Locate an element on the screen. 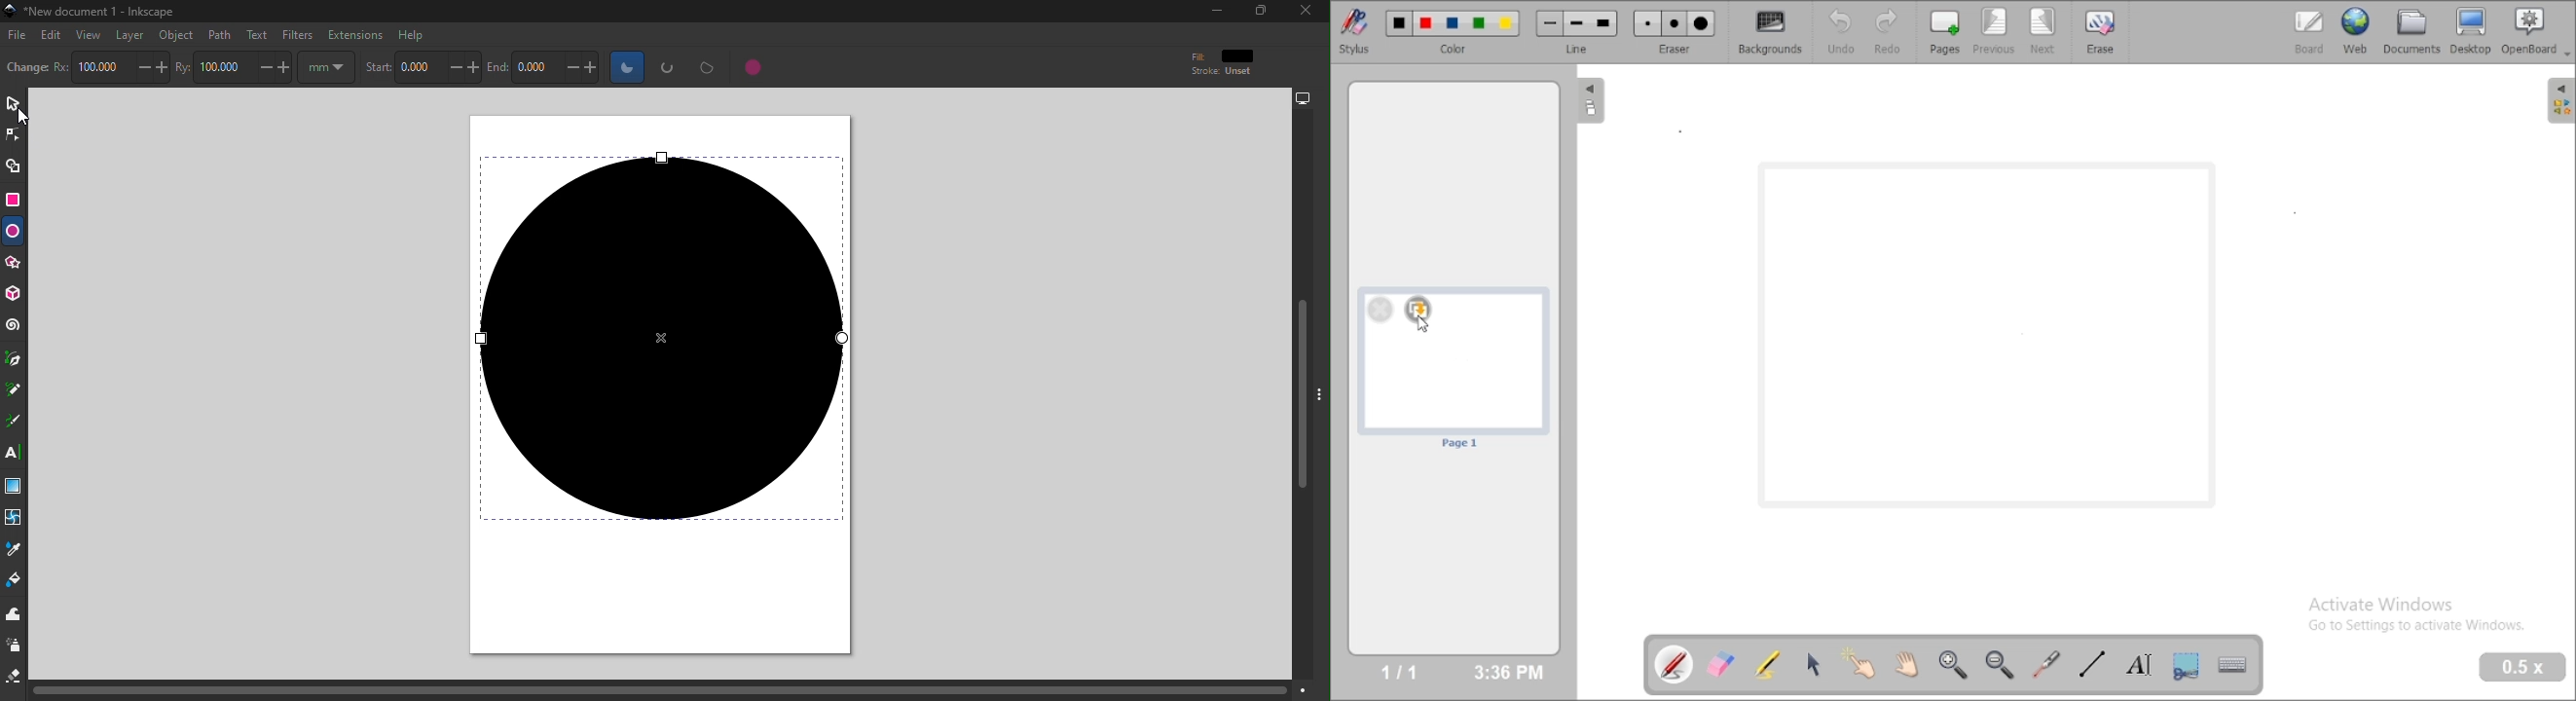 The image size is (2576, 728). capture part of the screen is located at coordinates (2186, 665).